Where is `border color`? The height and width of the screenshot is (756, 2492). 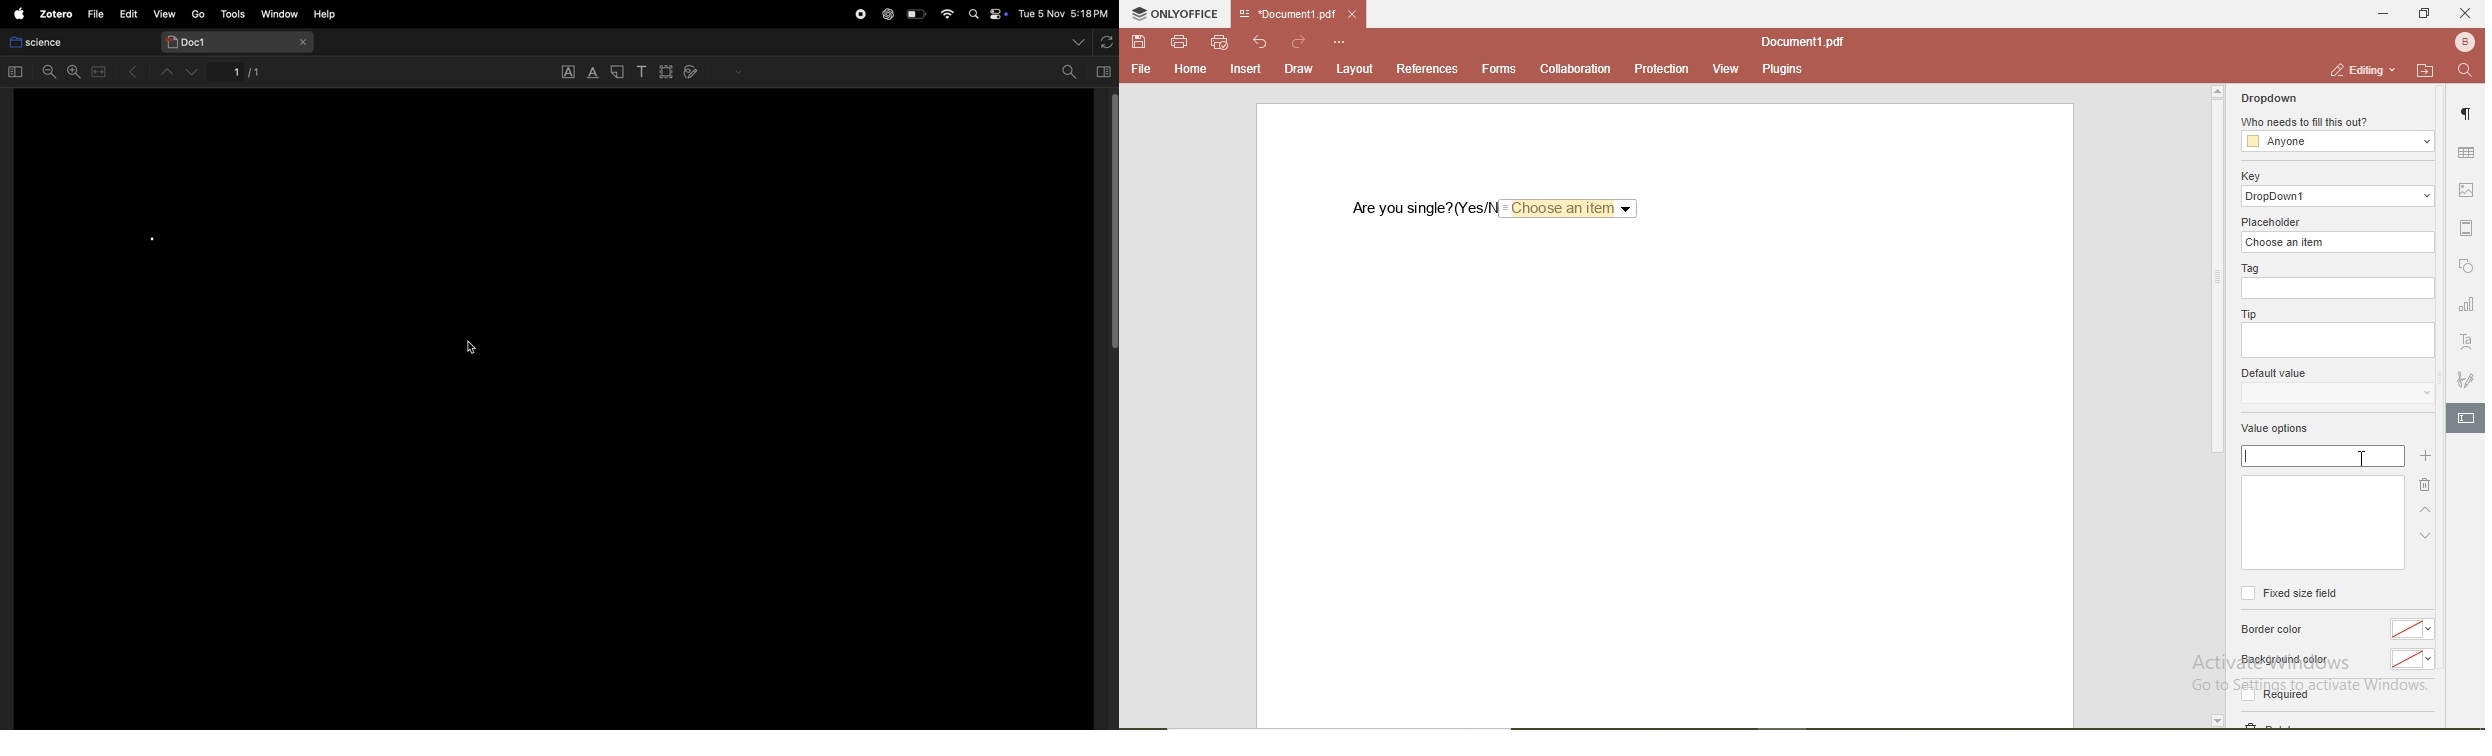 border color is located at coordinates (2273, 632).